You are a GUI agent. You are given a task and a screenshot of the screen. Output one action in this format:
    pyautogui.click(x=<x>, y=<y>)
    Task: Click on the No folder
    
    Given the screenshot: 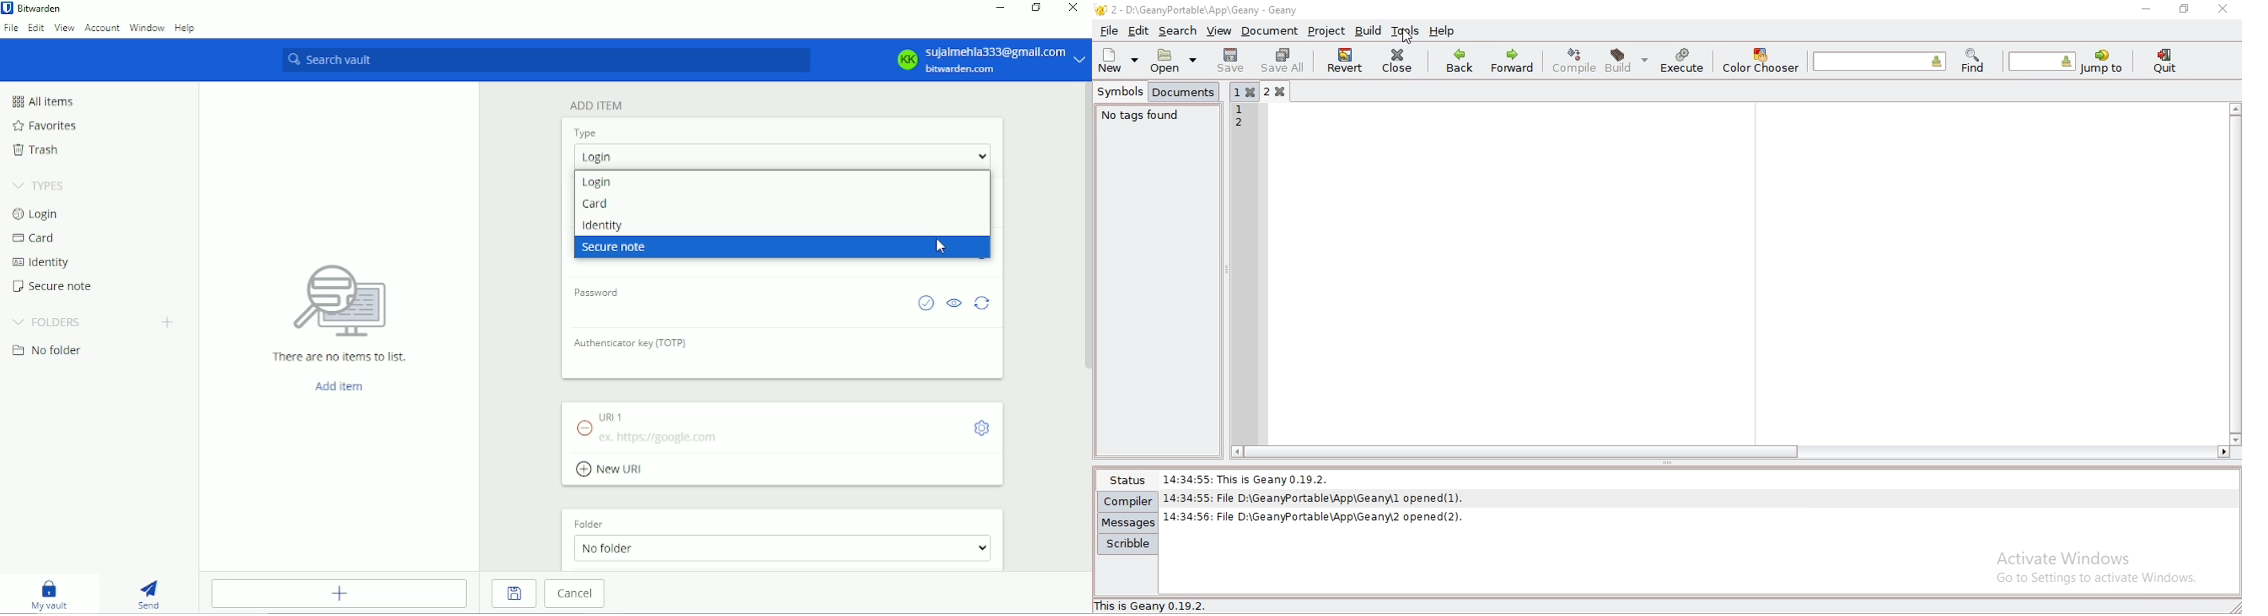 What is the action you would take?
    pyautogui.click(x=785, y=550)
    